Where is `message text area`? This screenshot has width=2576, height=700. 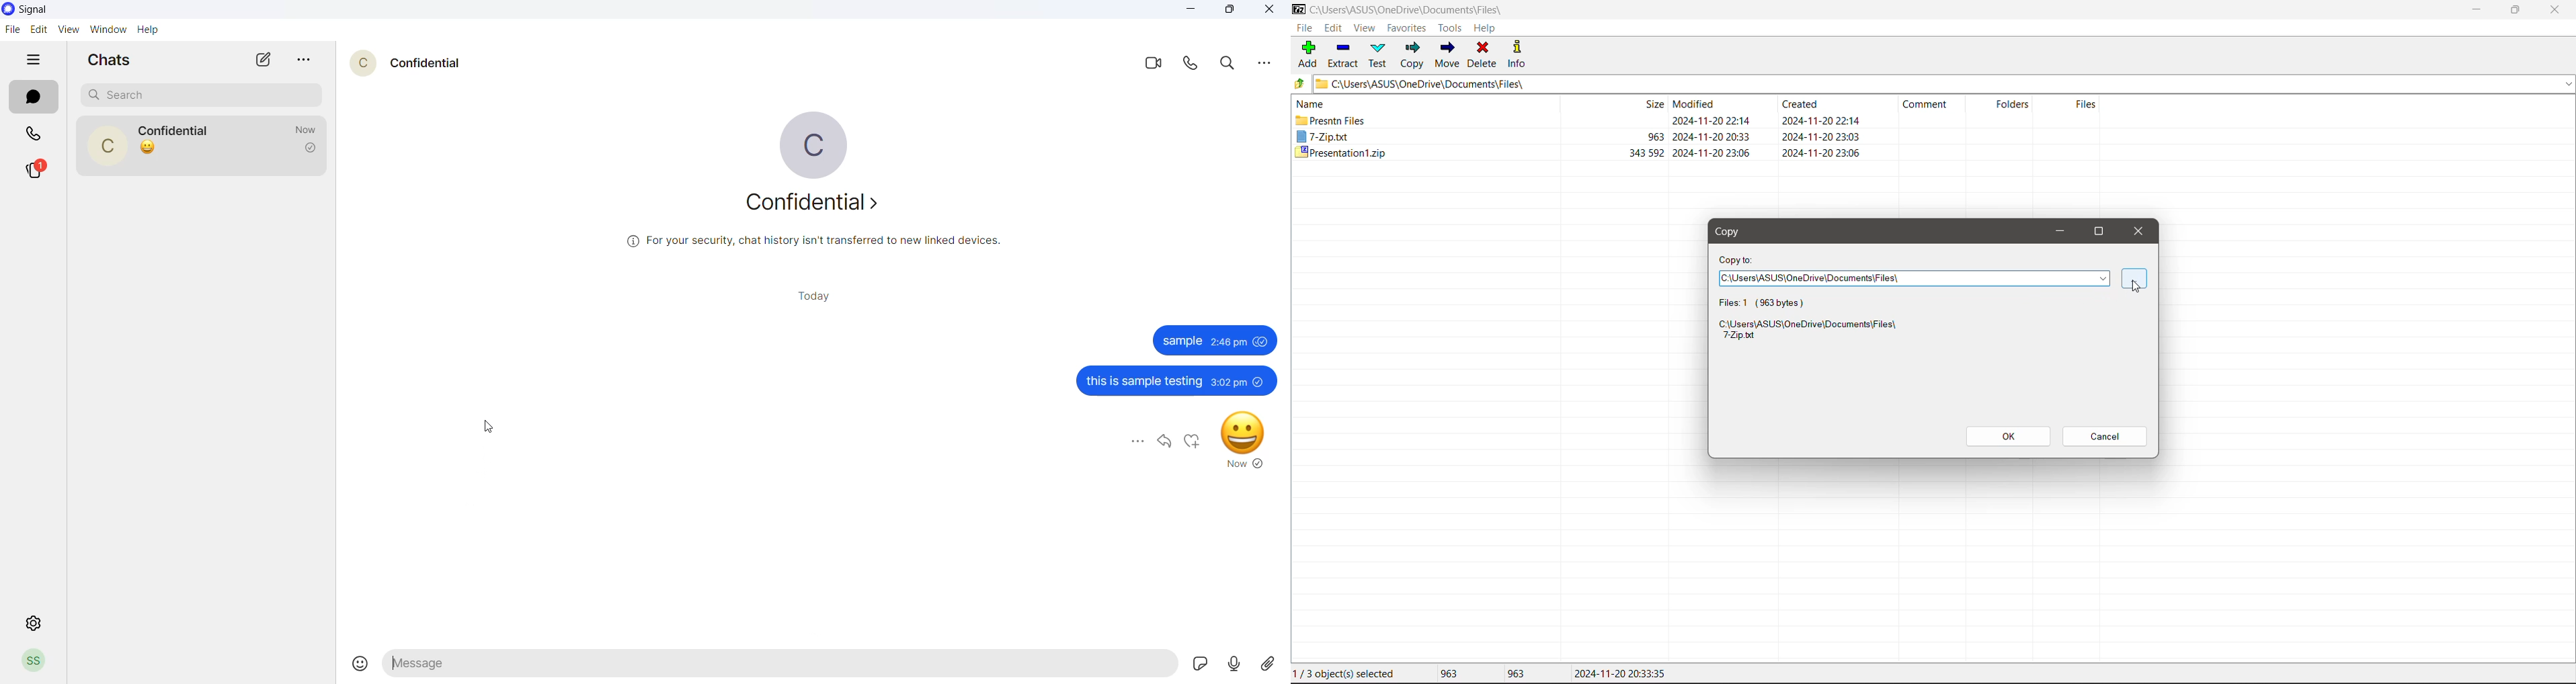
message text area is located at coordinates (840, 665).